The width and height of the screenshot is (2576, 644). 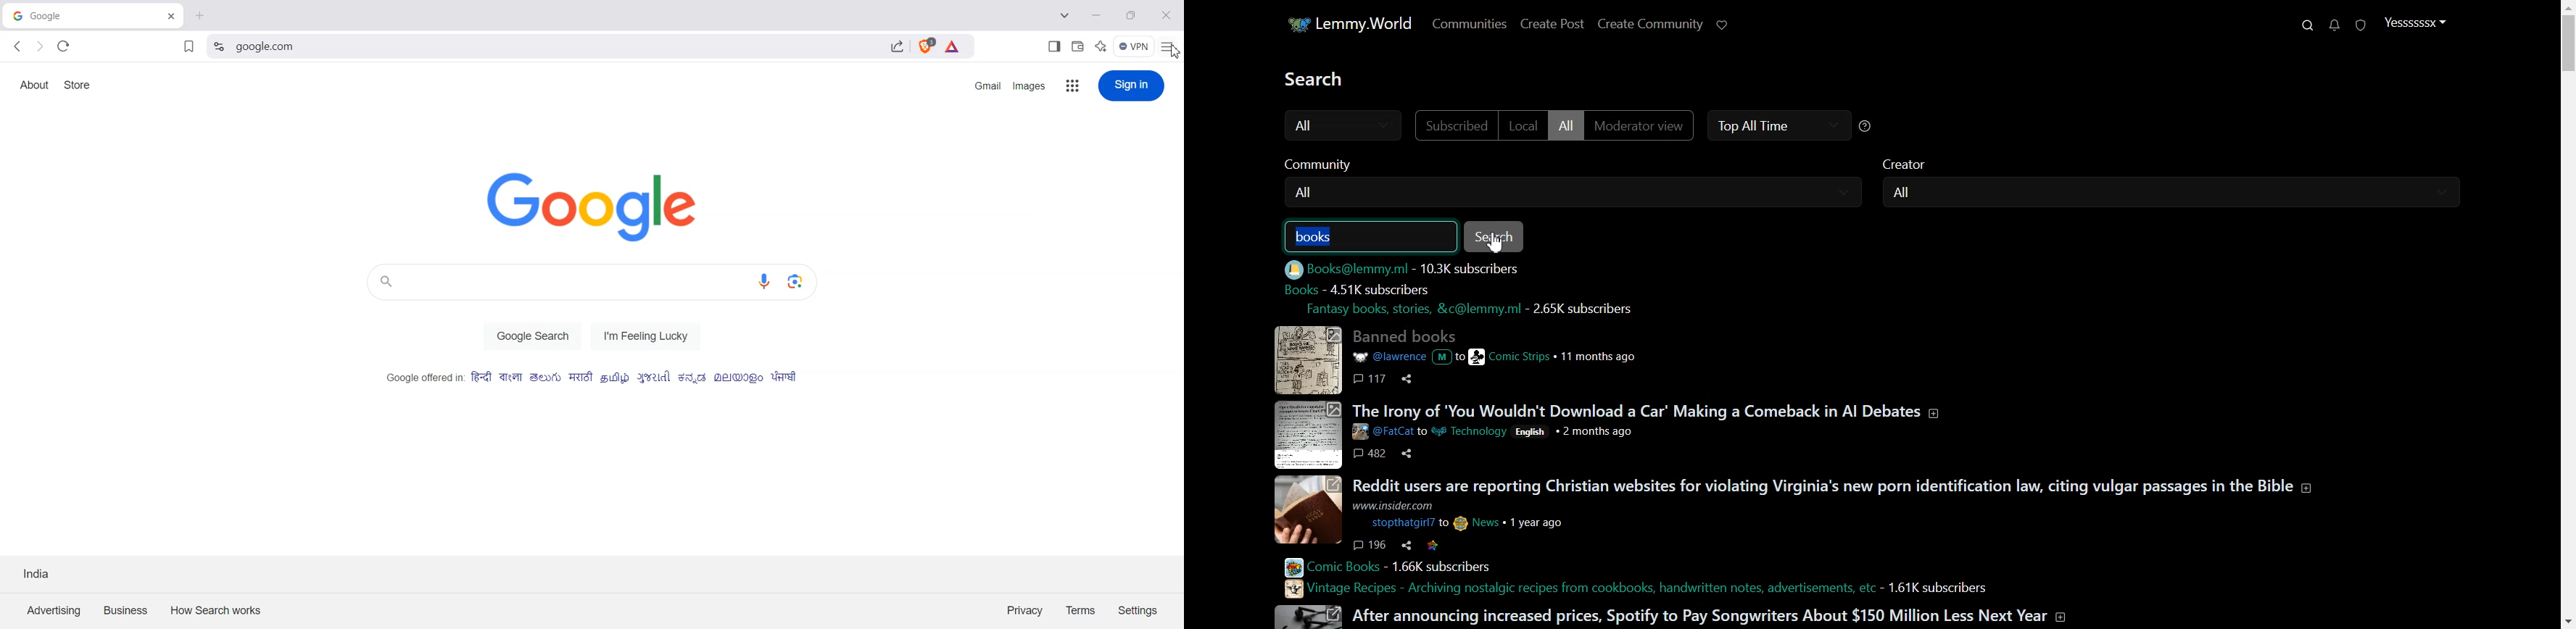 I want to click on Show Sidebar, so click(x=1056, y=46).